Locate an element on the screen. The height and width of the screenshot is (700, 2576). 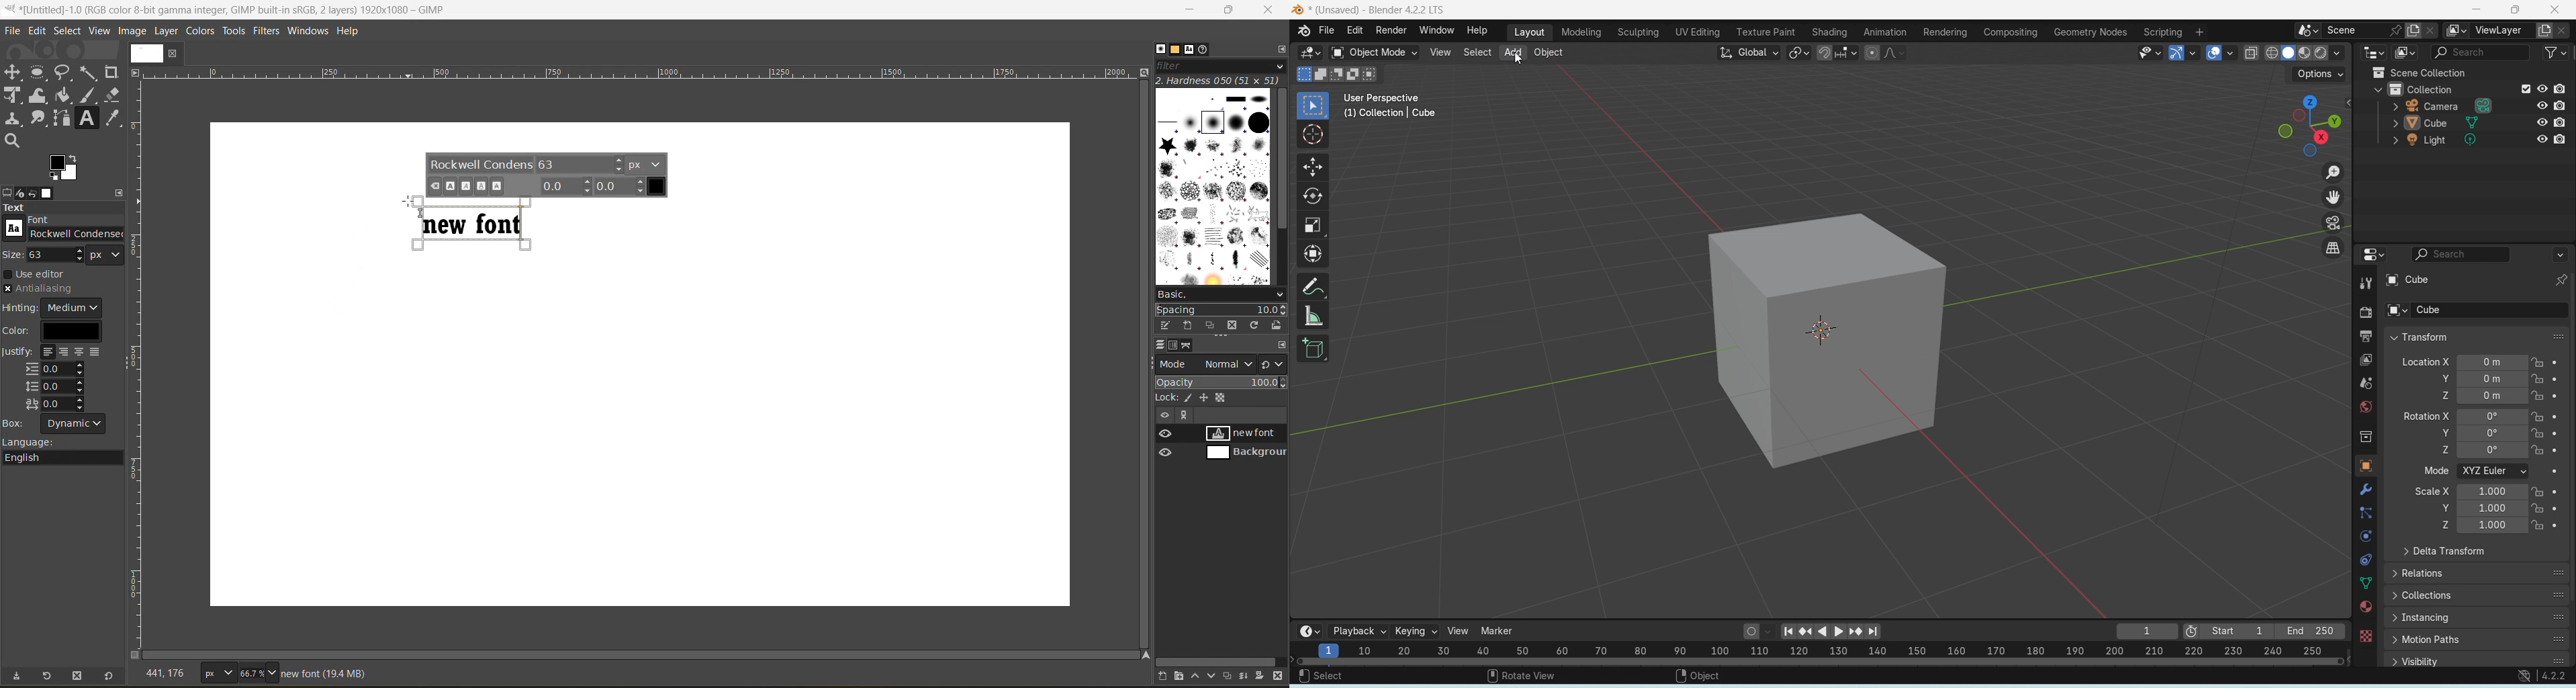
mode is located at coordinates (1204, 365).